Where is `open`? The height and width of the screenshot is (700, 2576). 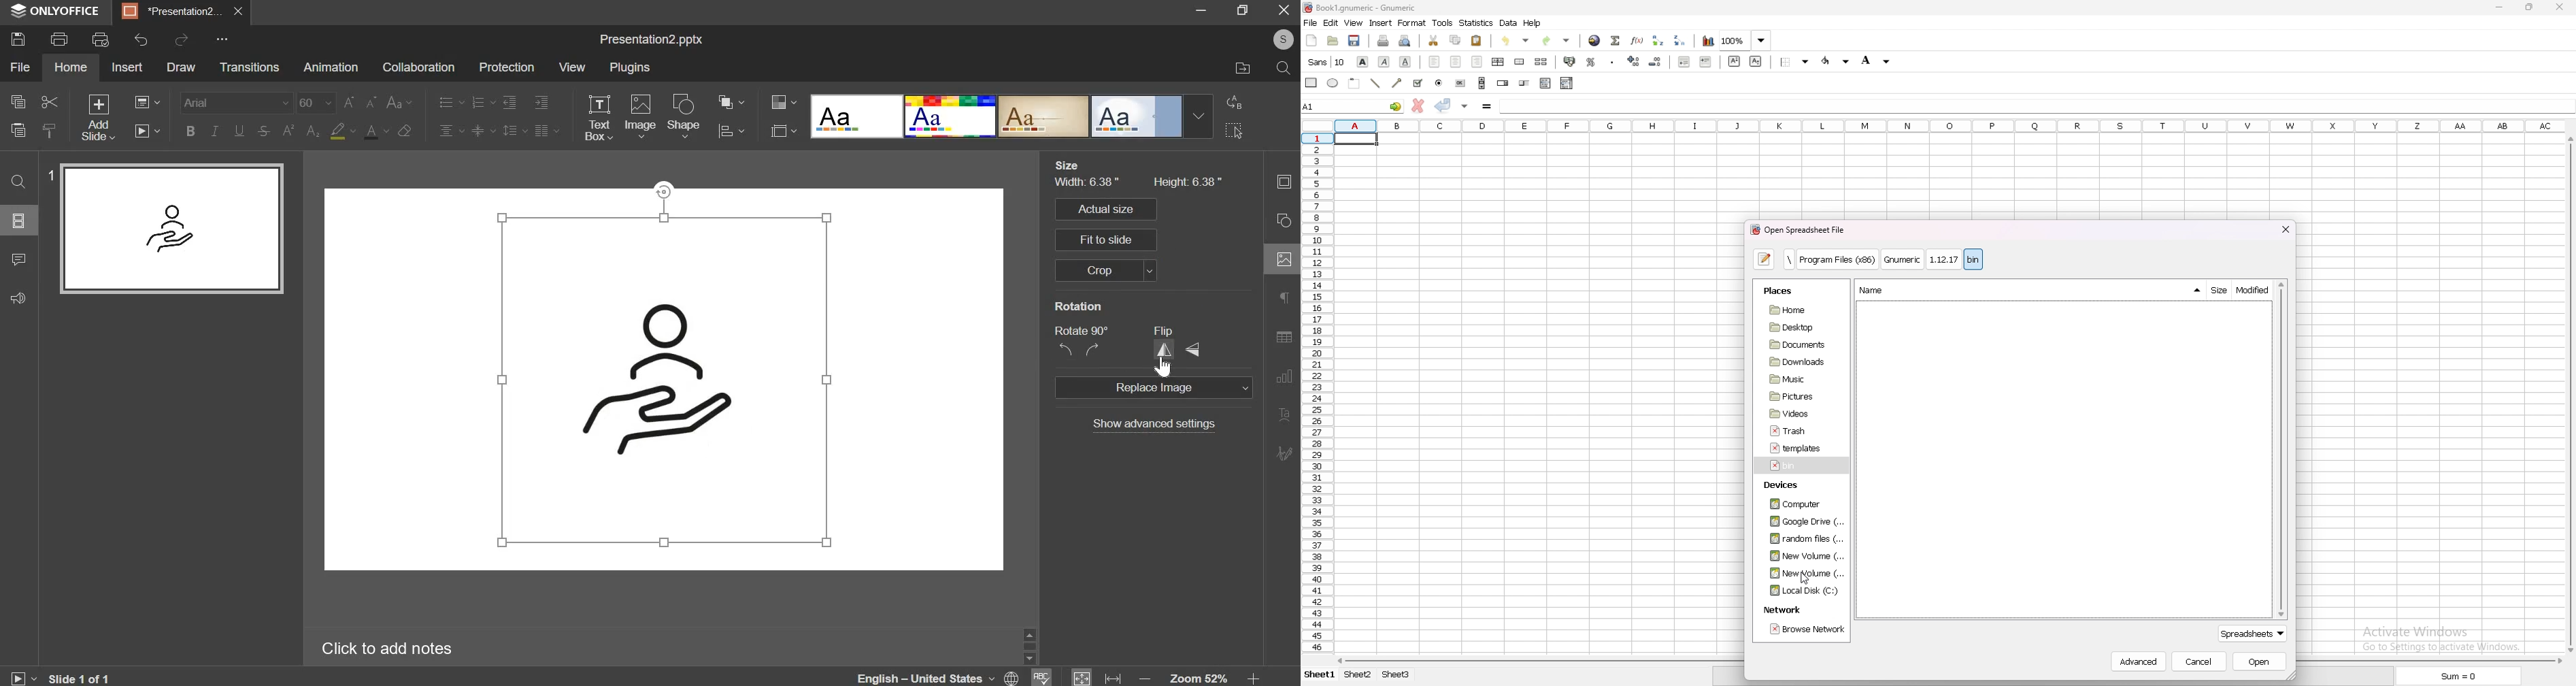
open is located at coordinates (2259, 661).